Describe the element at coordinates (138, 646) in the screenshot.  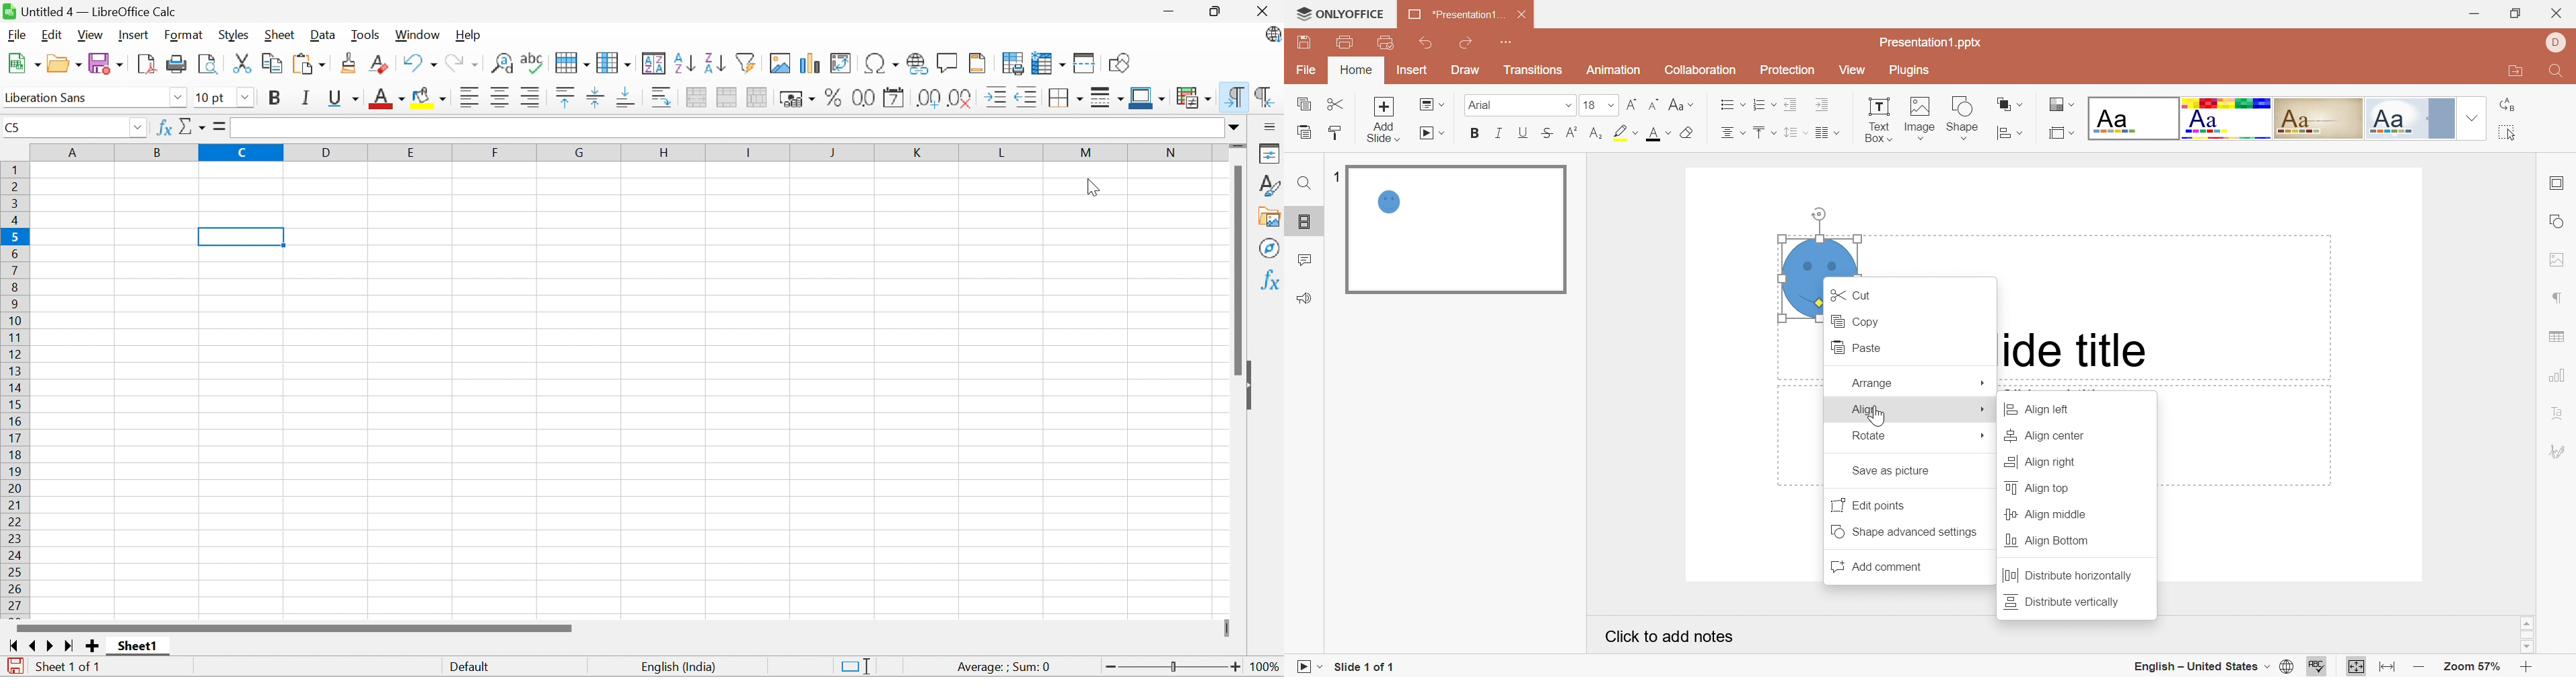
I see `Sheet1` at that location.